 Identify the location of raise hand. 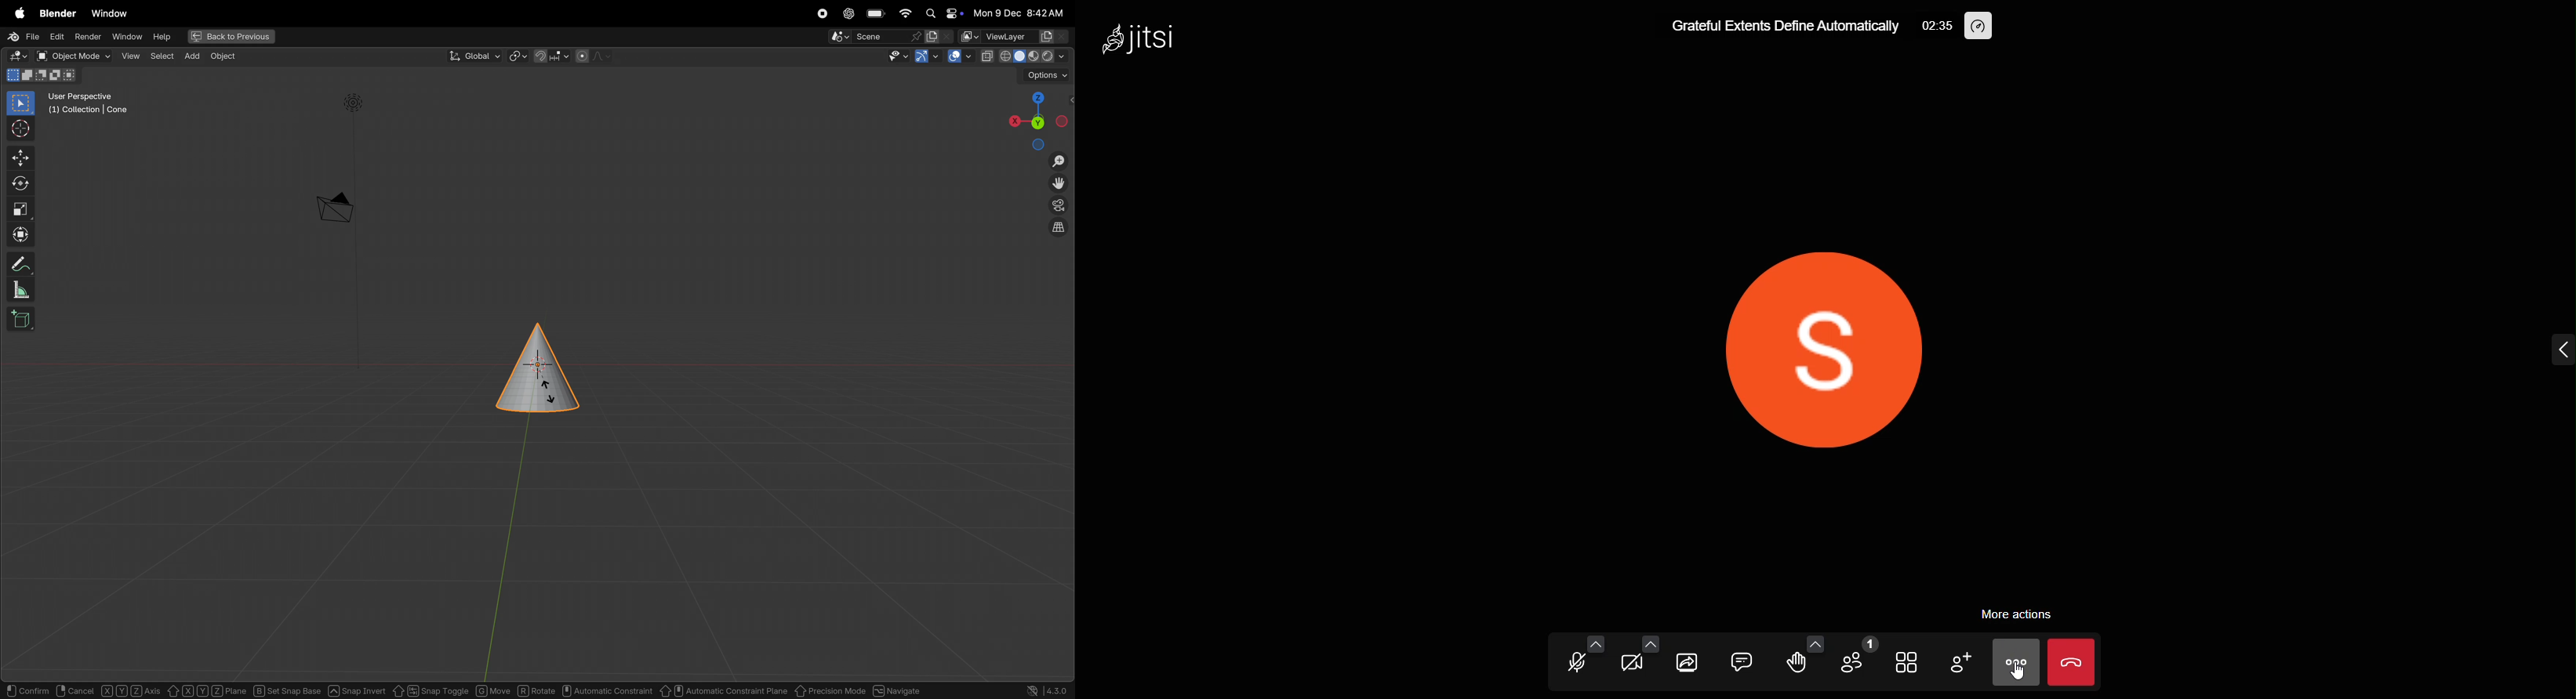
(1798, 664).